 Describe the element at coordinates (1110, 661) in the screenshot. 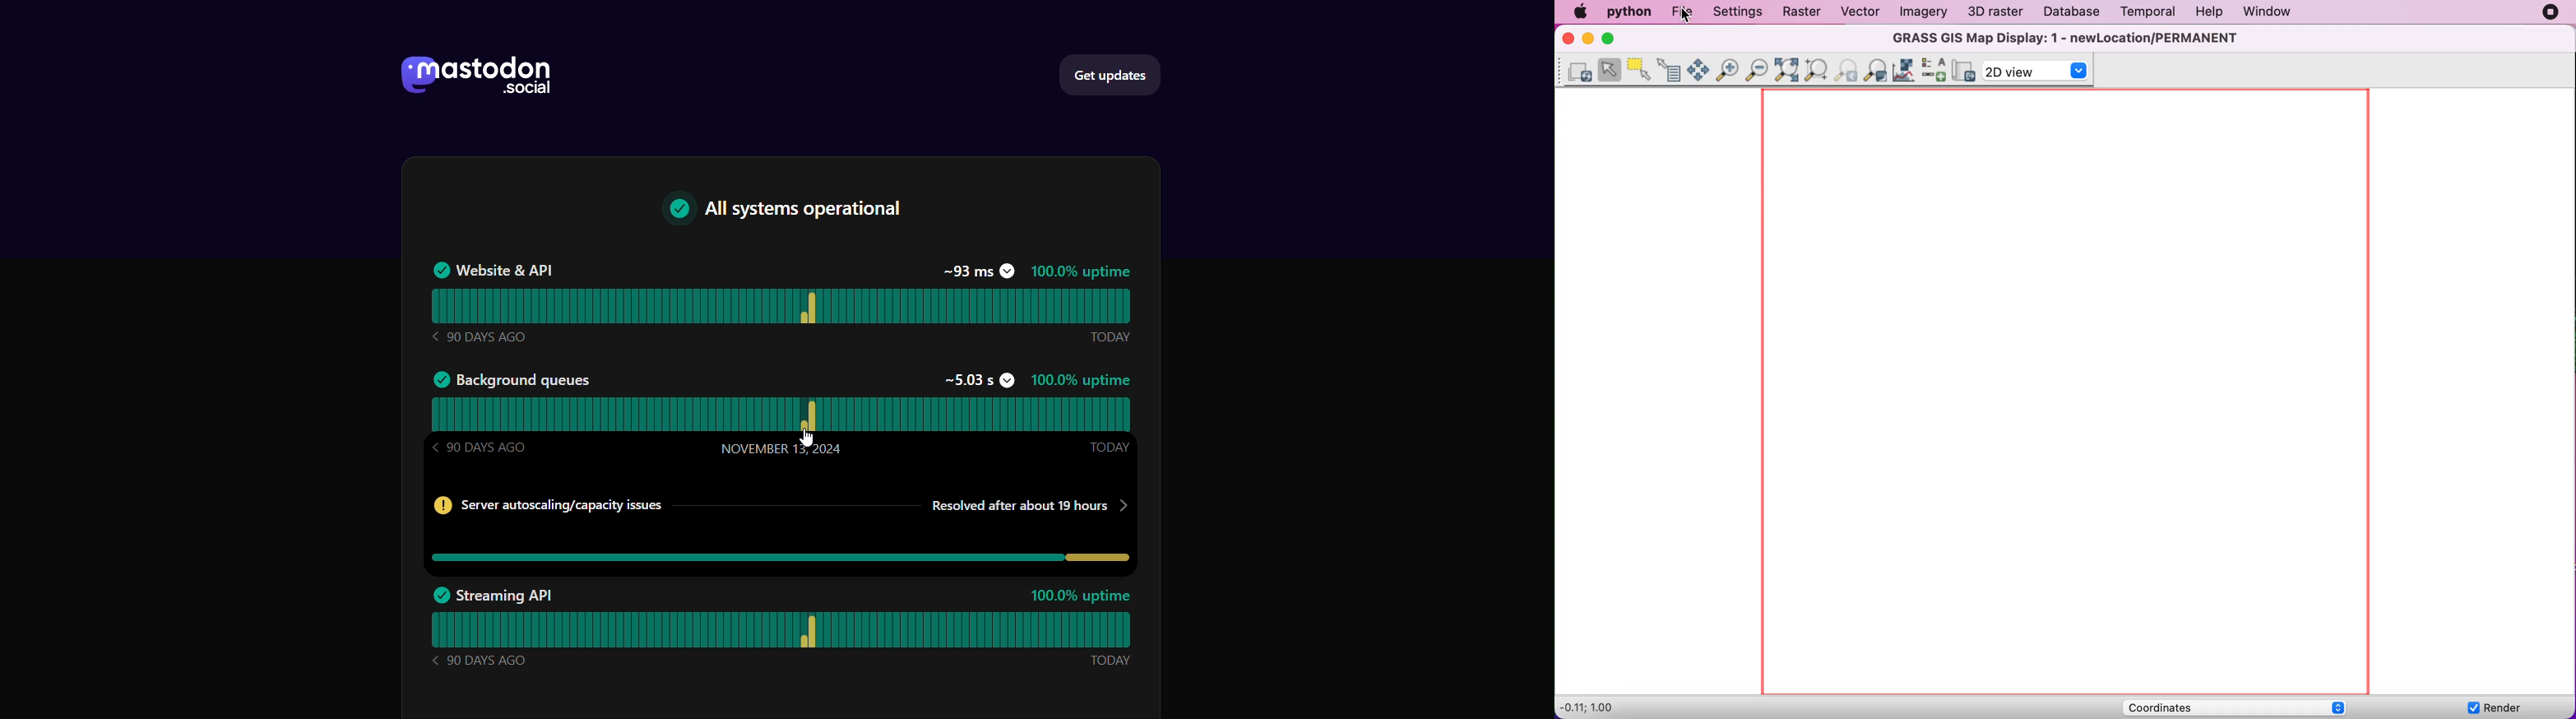

I see `Today` at that location.